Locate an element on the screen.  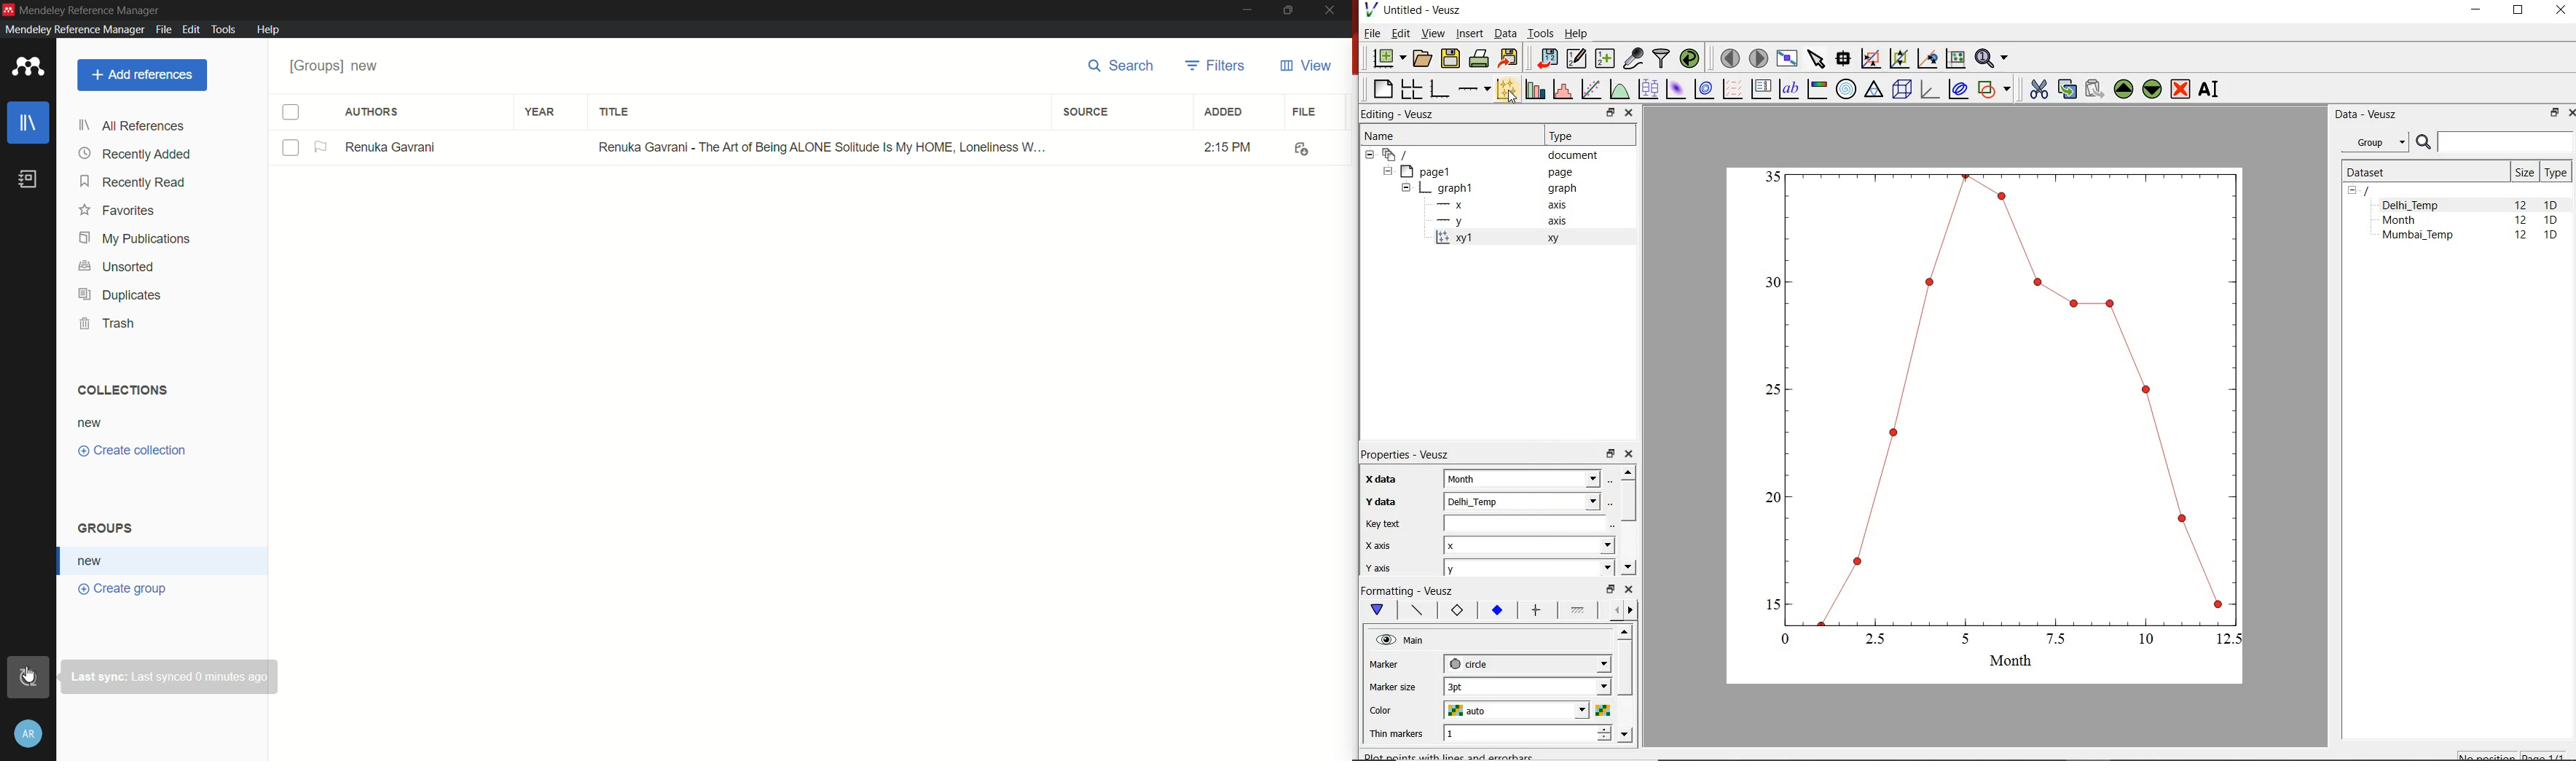
Flag is located at coordinates (322, 147).